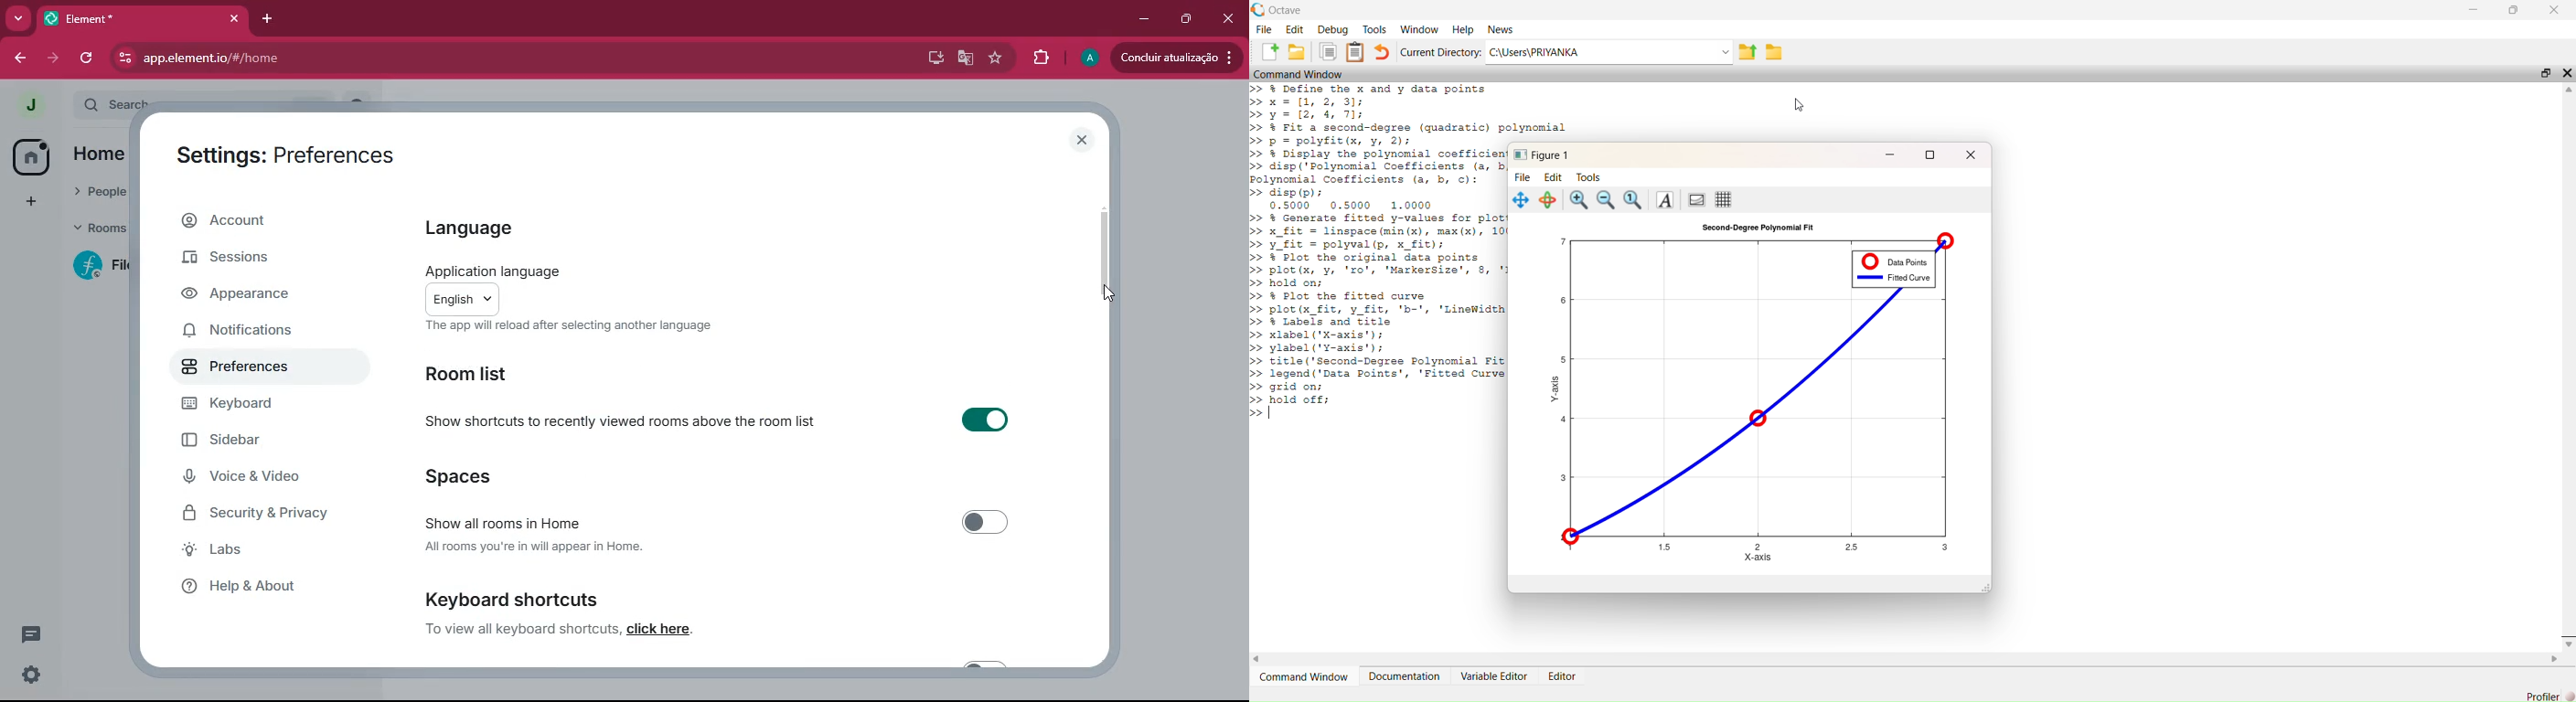 This screenshot has width=2576, height=728. I want to click on Close, so click(2568, 72).